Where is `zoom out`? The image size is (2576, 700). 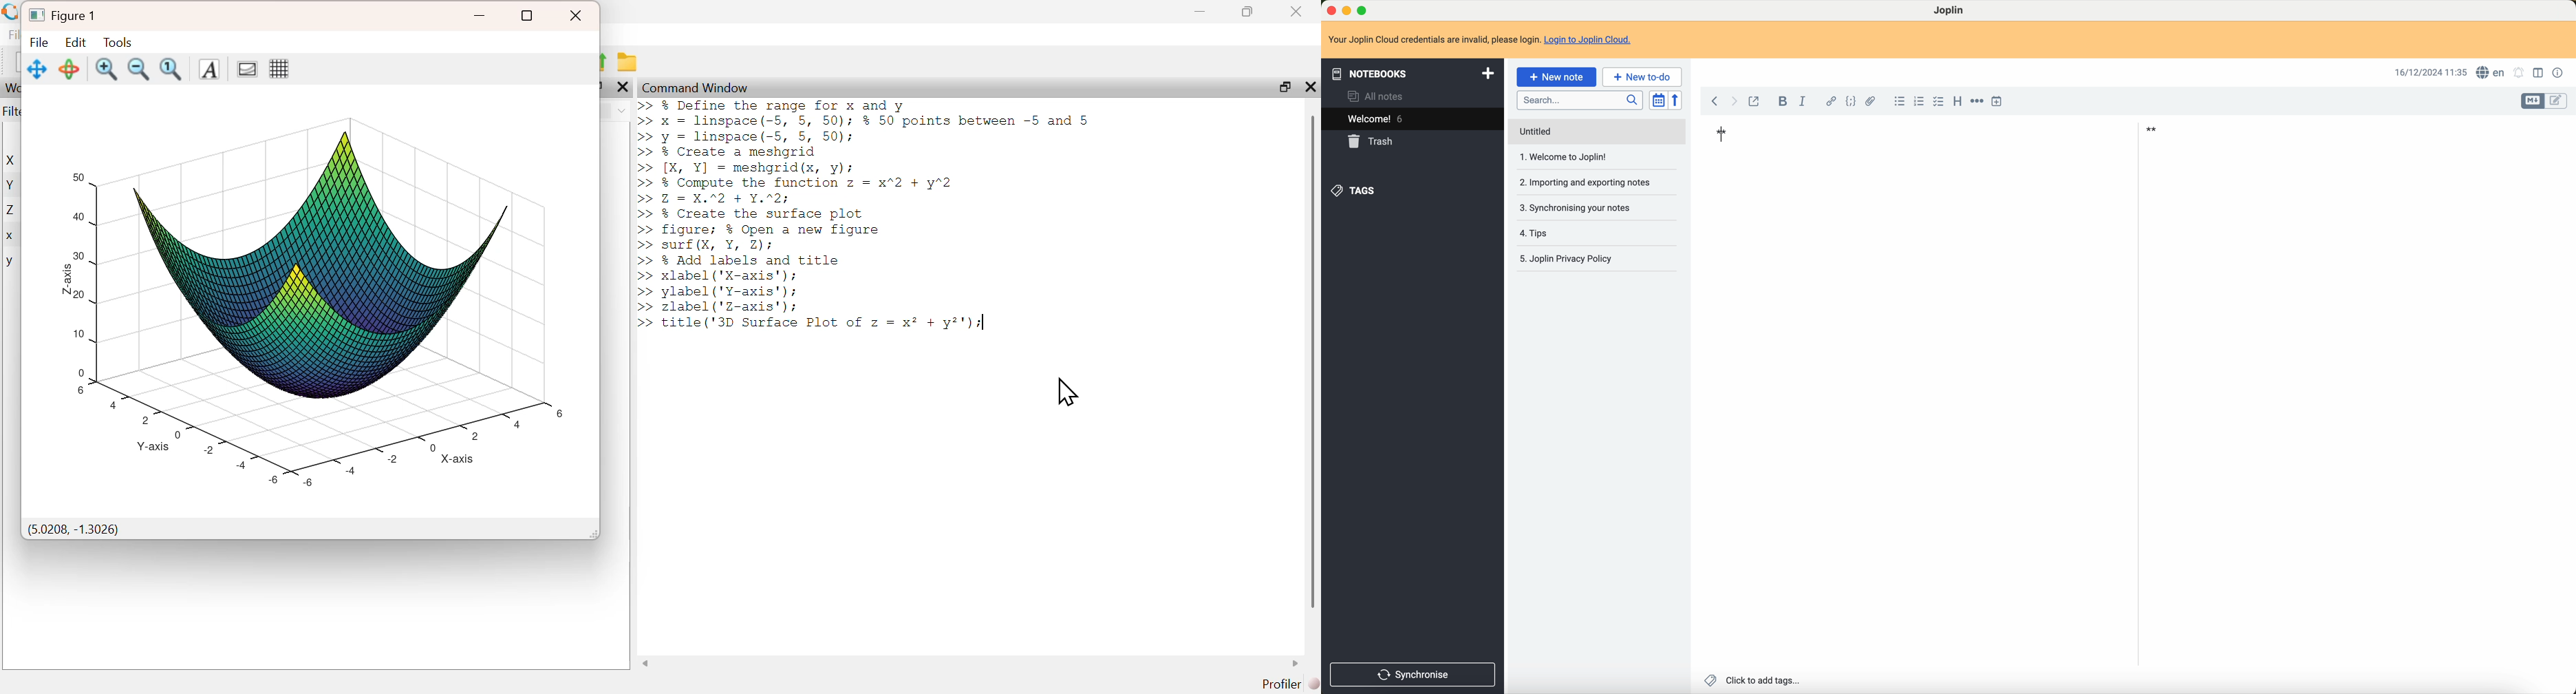 zoom out is located at coordinates (140, 68).